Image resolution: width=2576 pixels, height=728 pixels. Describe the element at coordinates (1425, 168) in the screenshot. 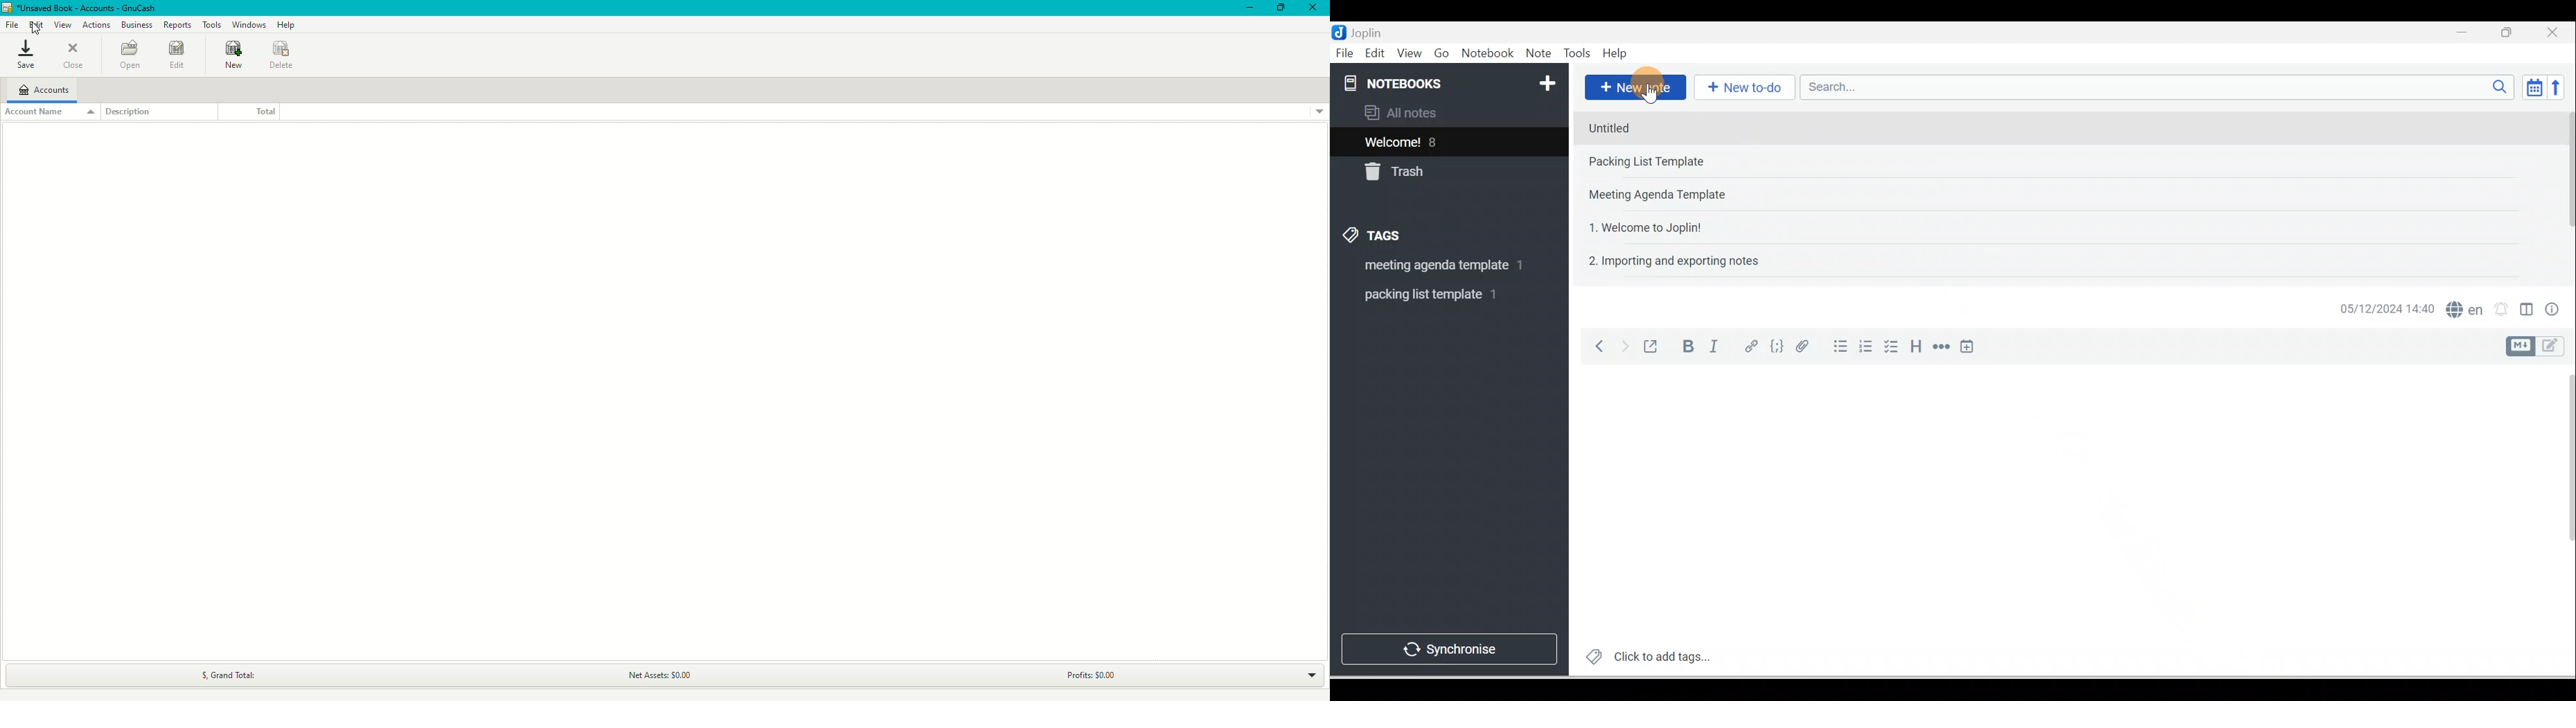

I see `Trash` at that location.